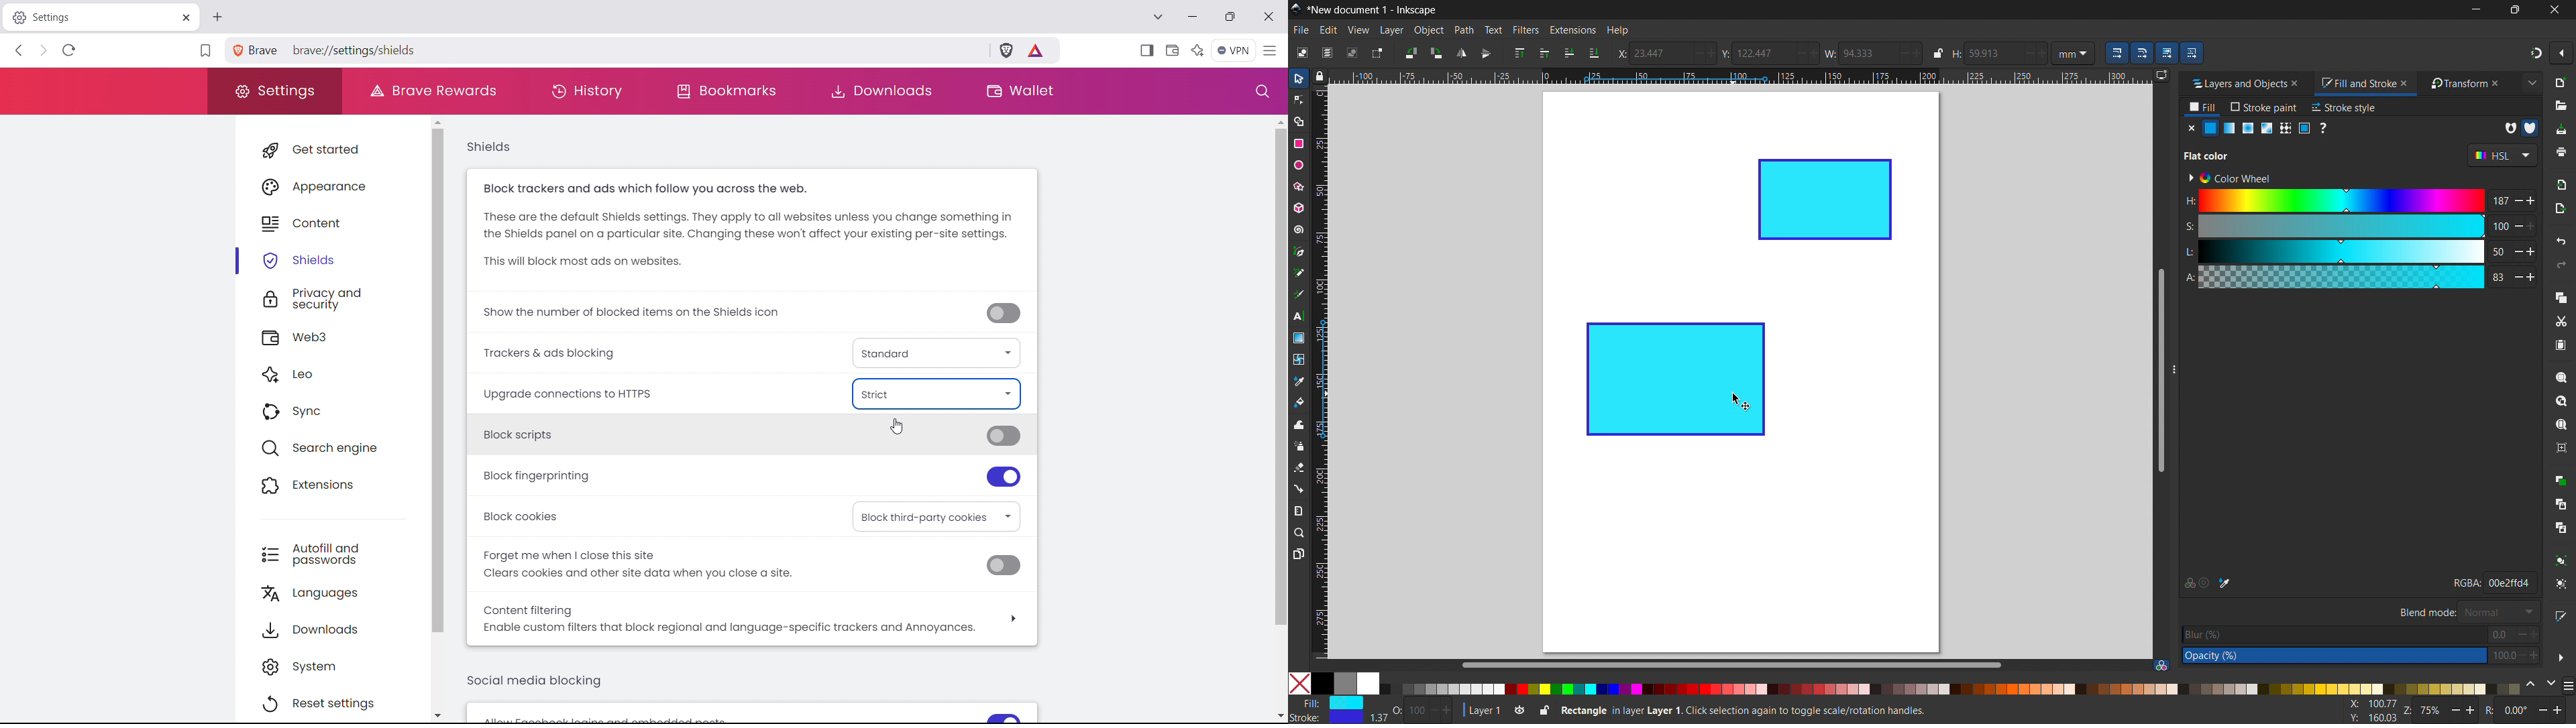 Image resolution: width=2576 pixels, height=728 pixels. What do you see at coordinates (2568, 684) in the screenshot?
I see `more color opyions` at bounding box center [2568, 684].